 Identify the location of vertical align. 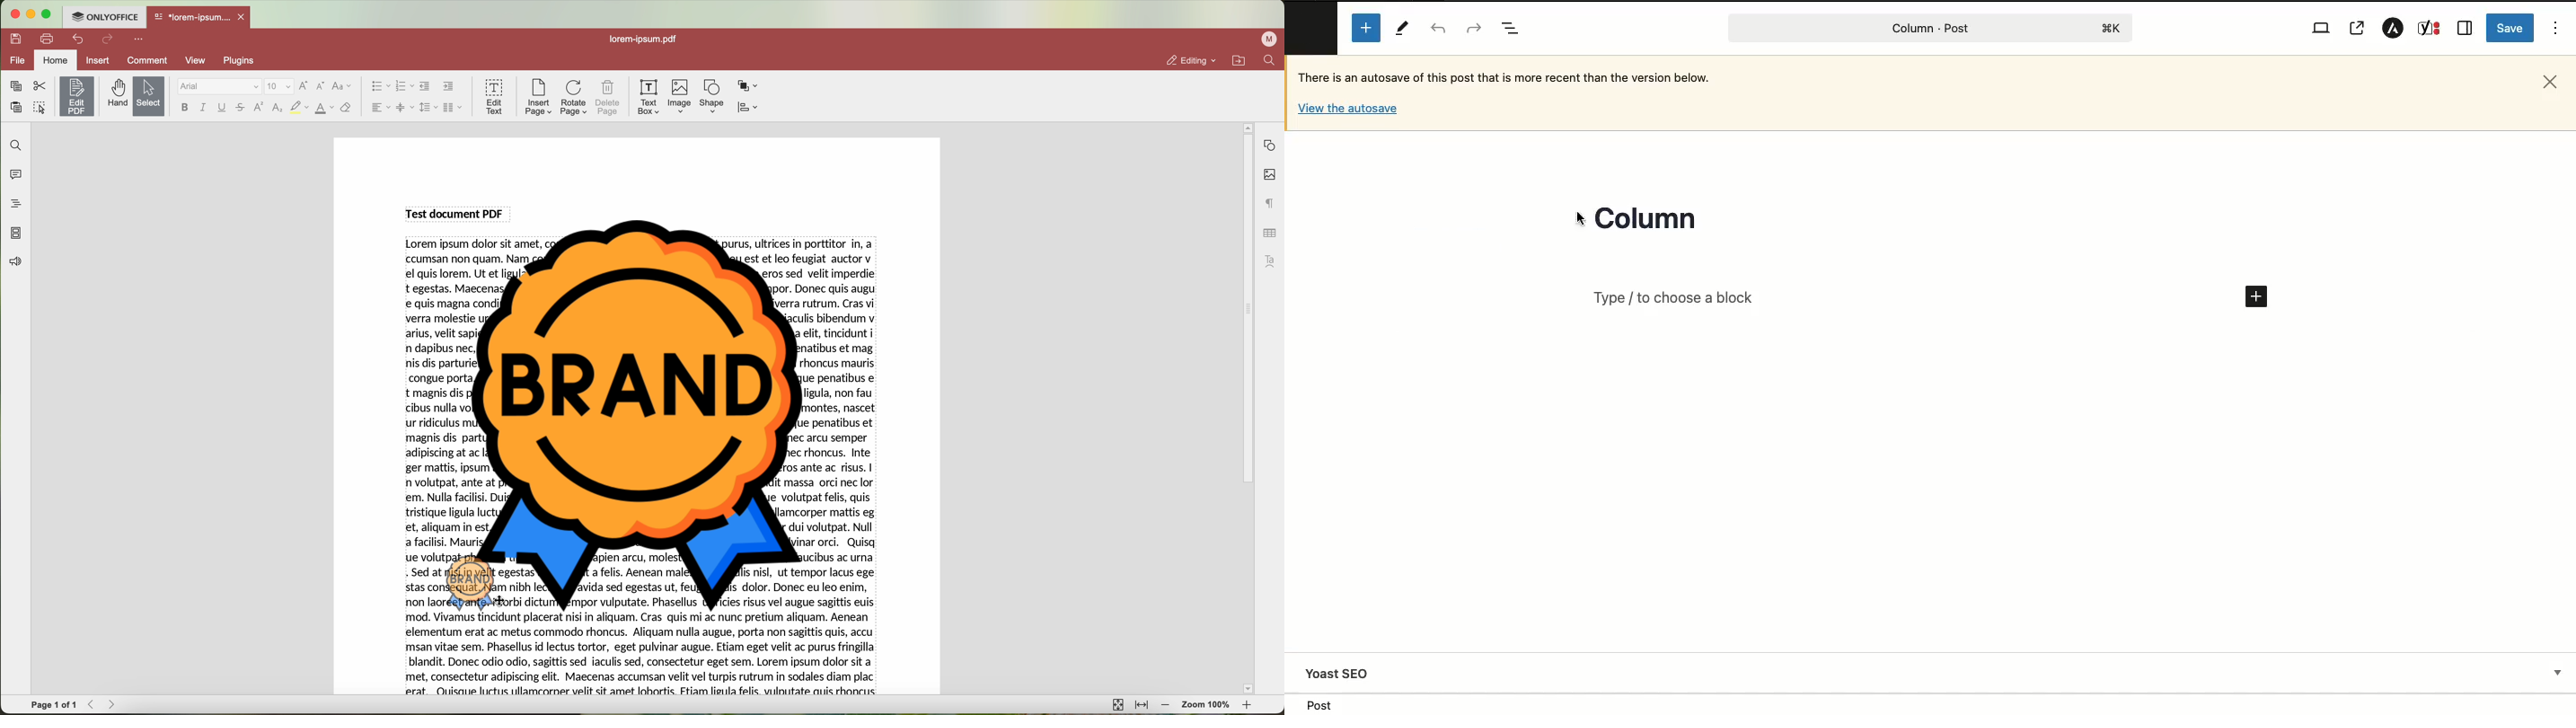
(405, 107).